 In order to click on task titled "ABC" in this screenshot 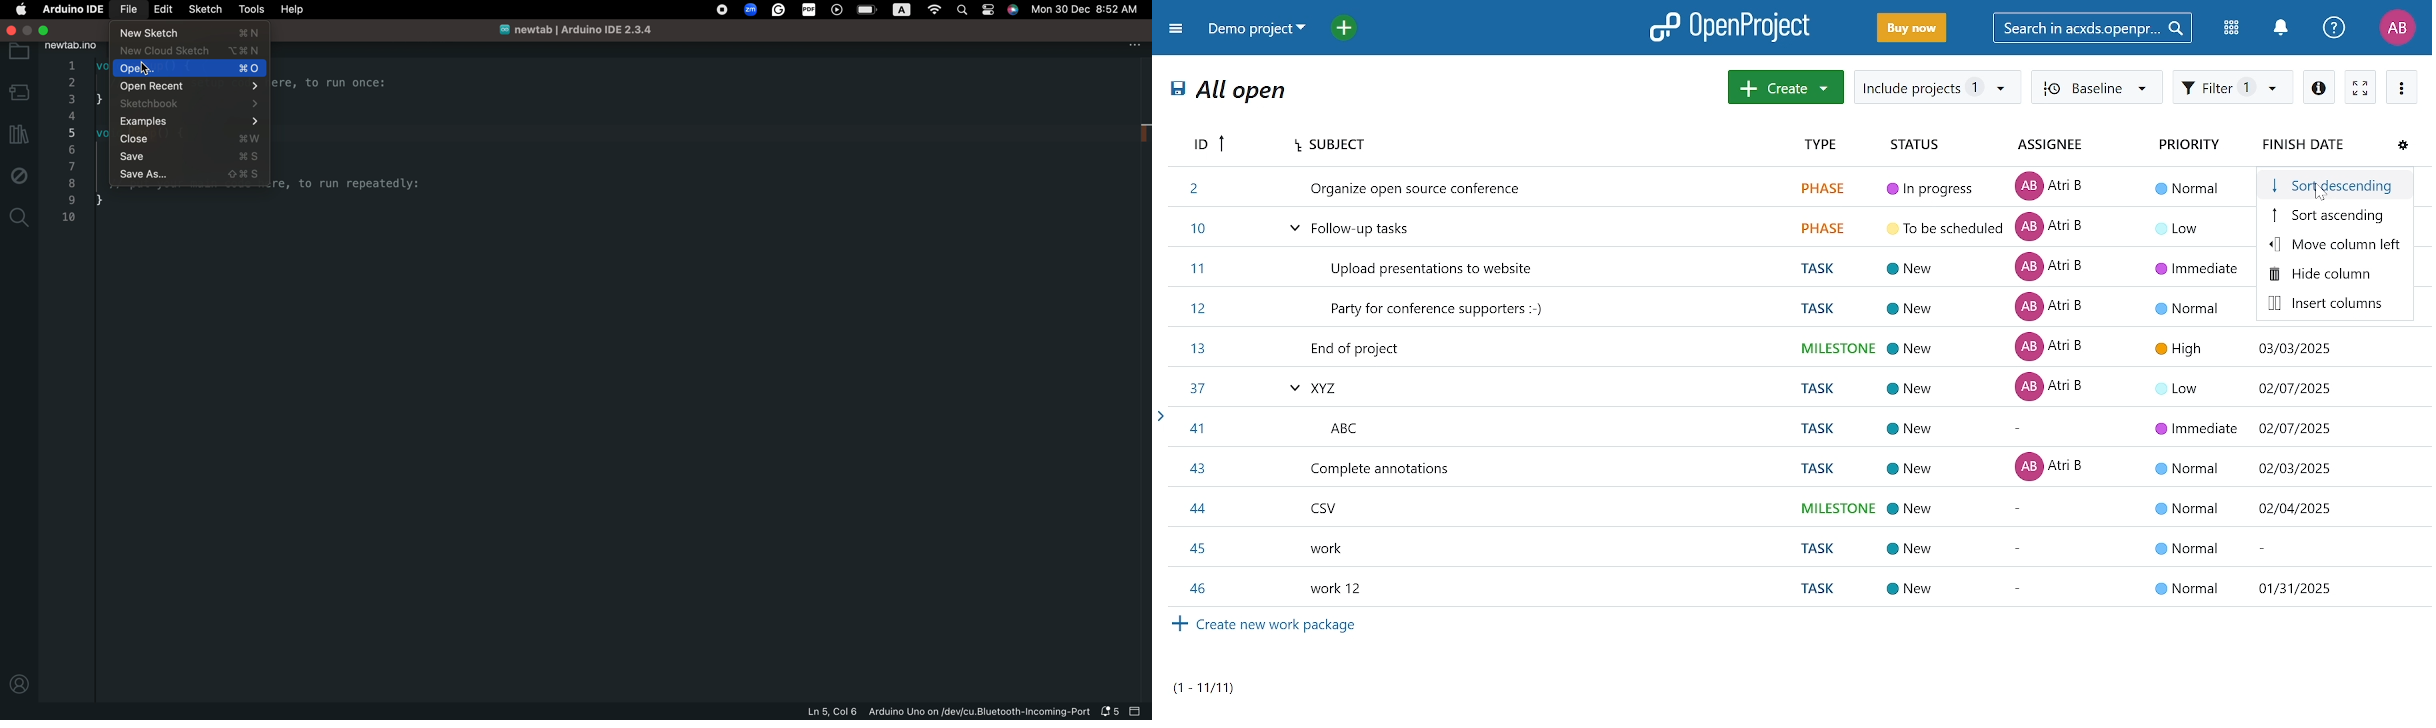, I will do `click(1799, 425)`.